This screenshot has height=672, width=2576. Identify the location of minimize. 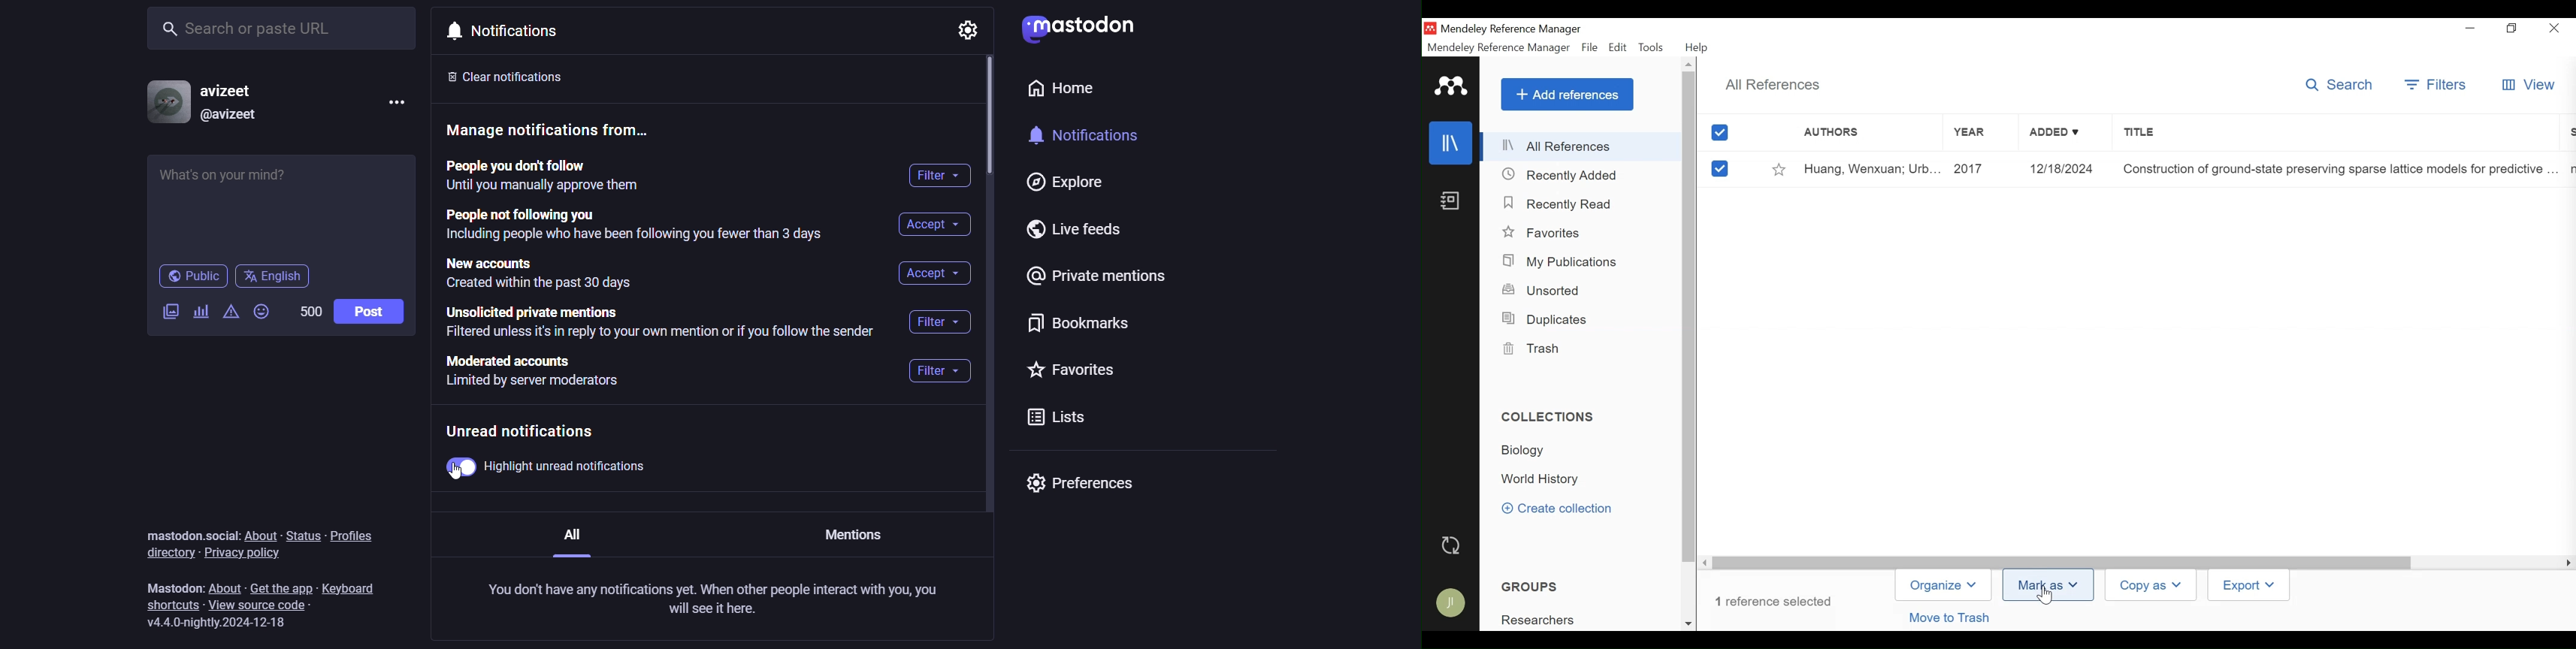
(2471, 26).